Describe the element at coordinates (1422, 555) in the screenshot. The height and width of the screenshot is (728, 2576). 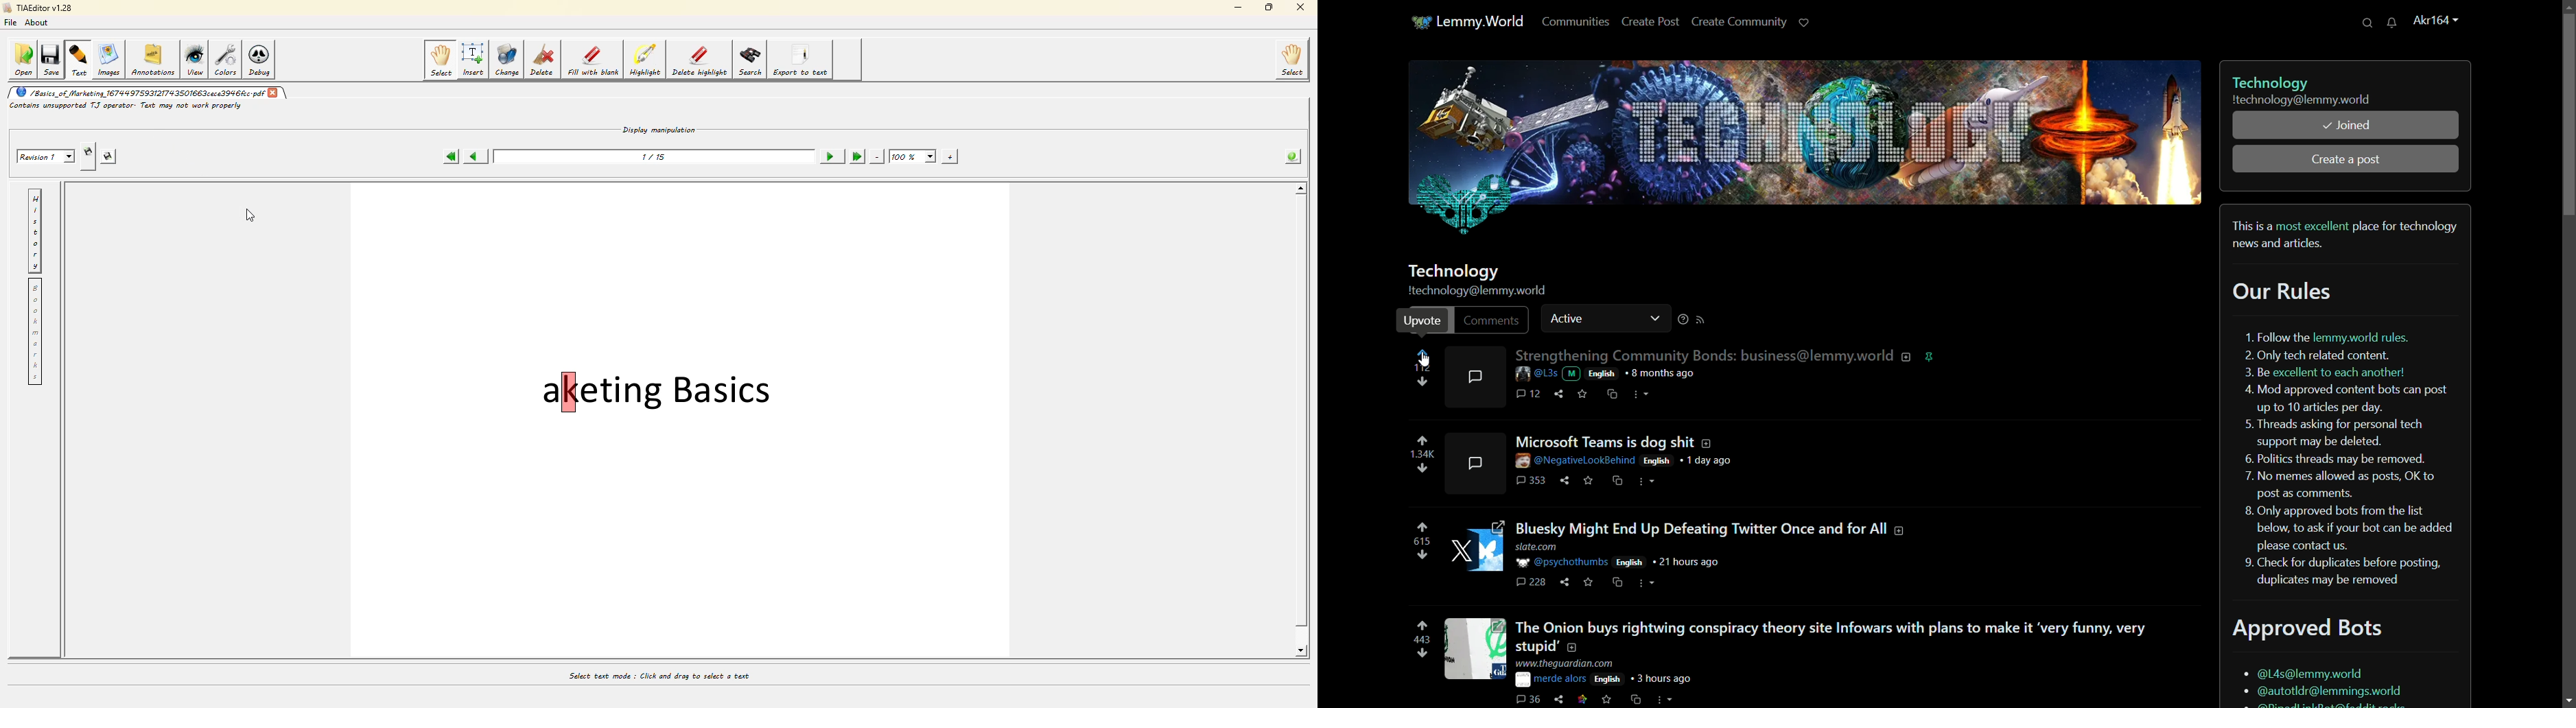
I see `downvote` at that location.